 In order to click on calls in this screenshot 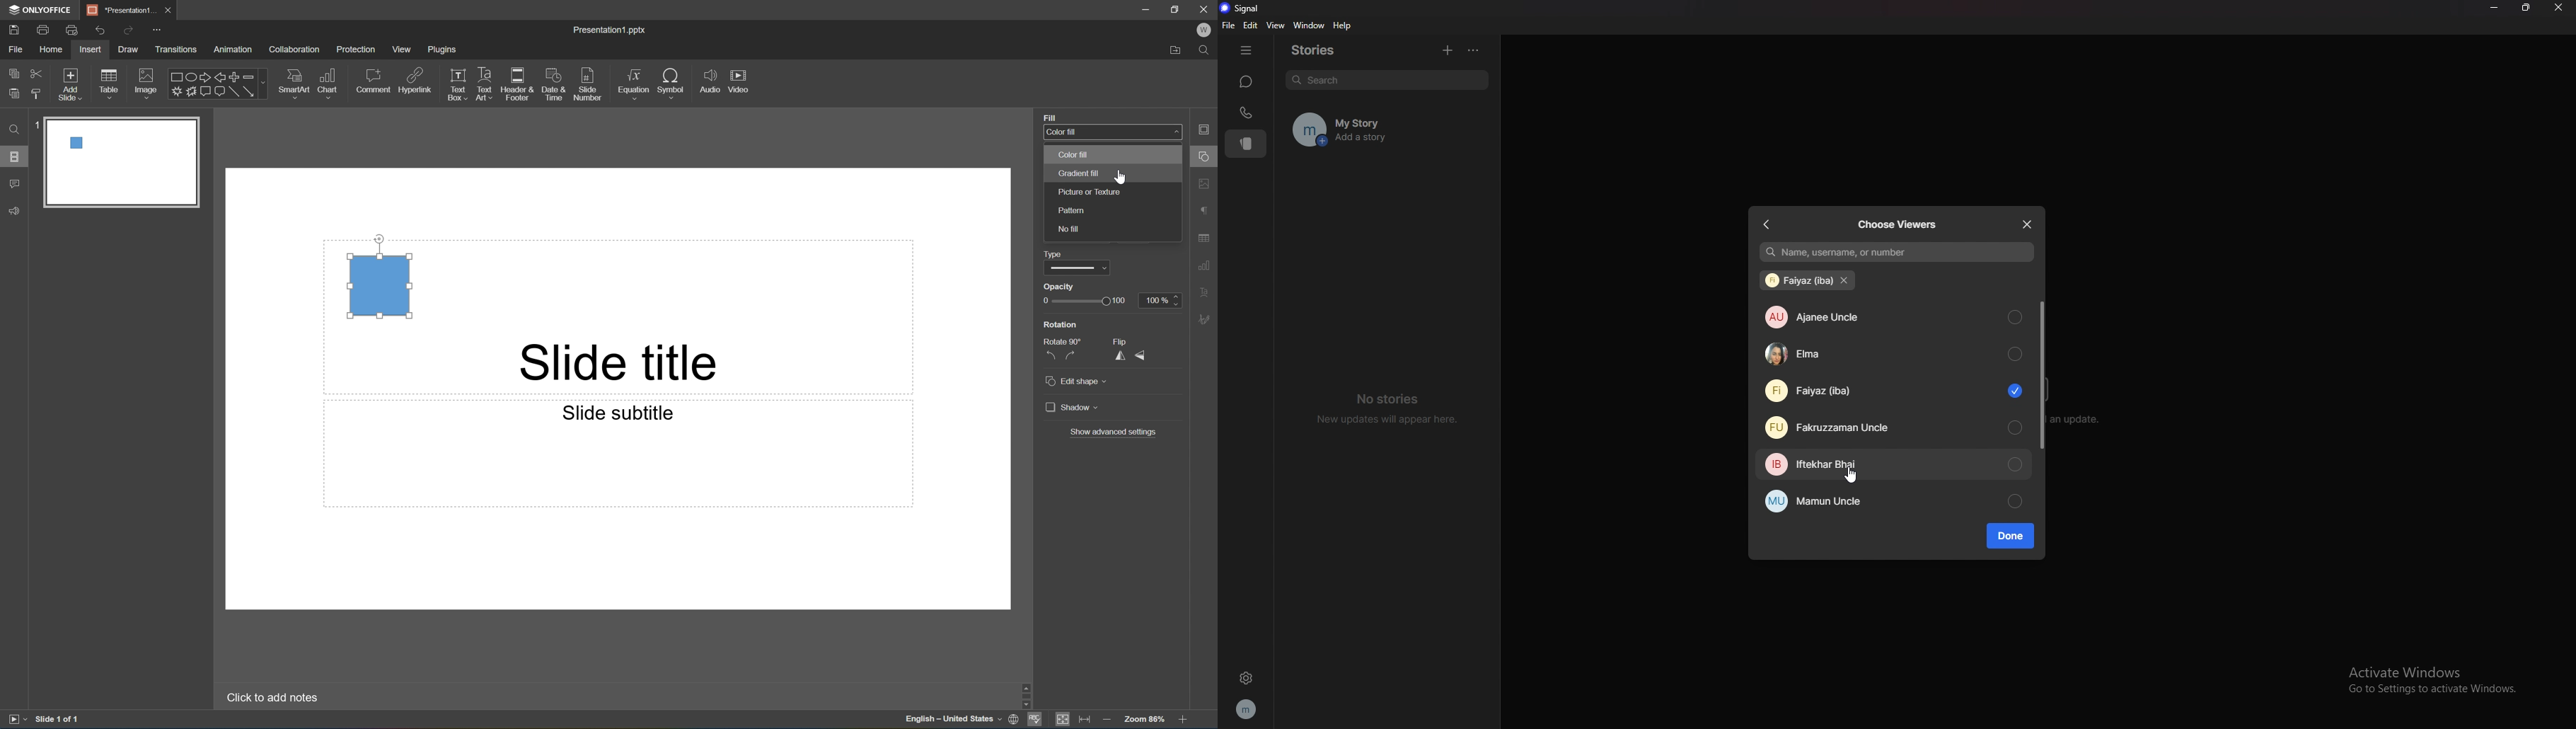, I will do `click(1245, 113)`.